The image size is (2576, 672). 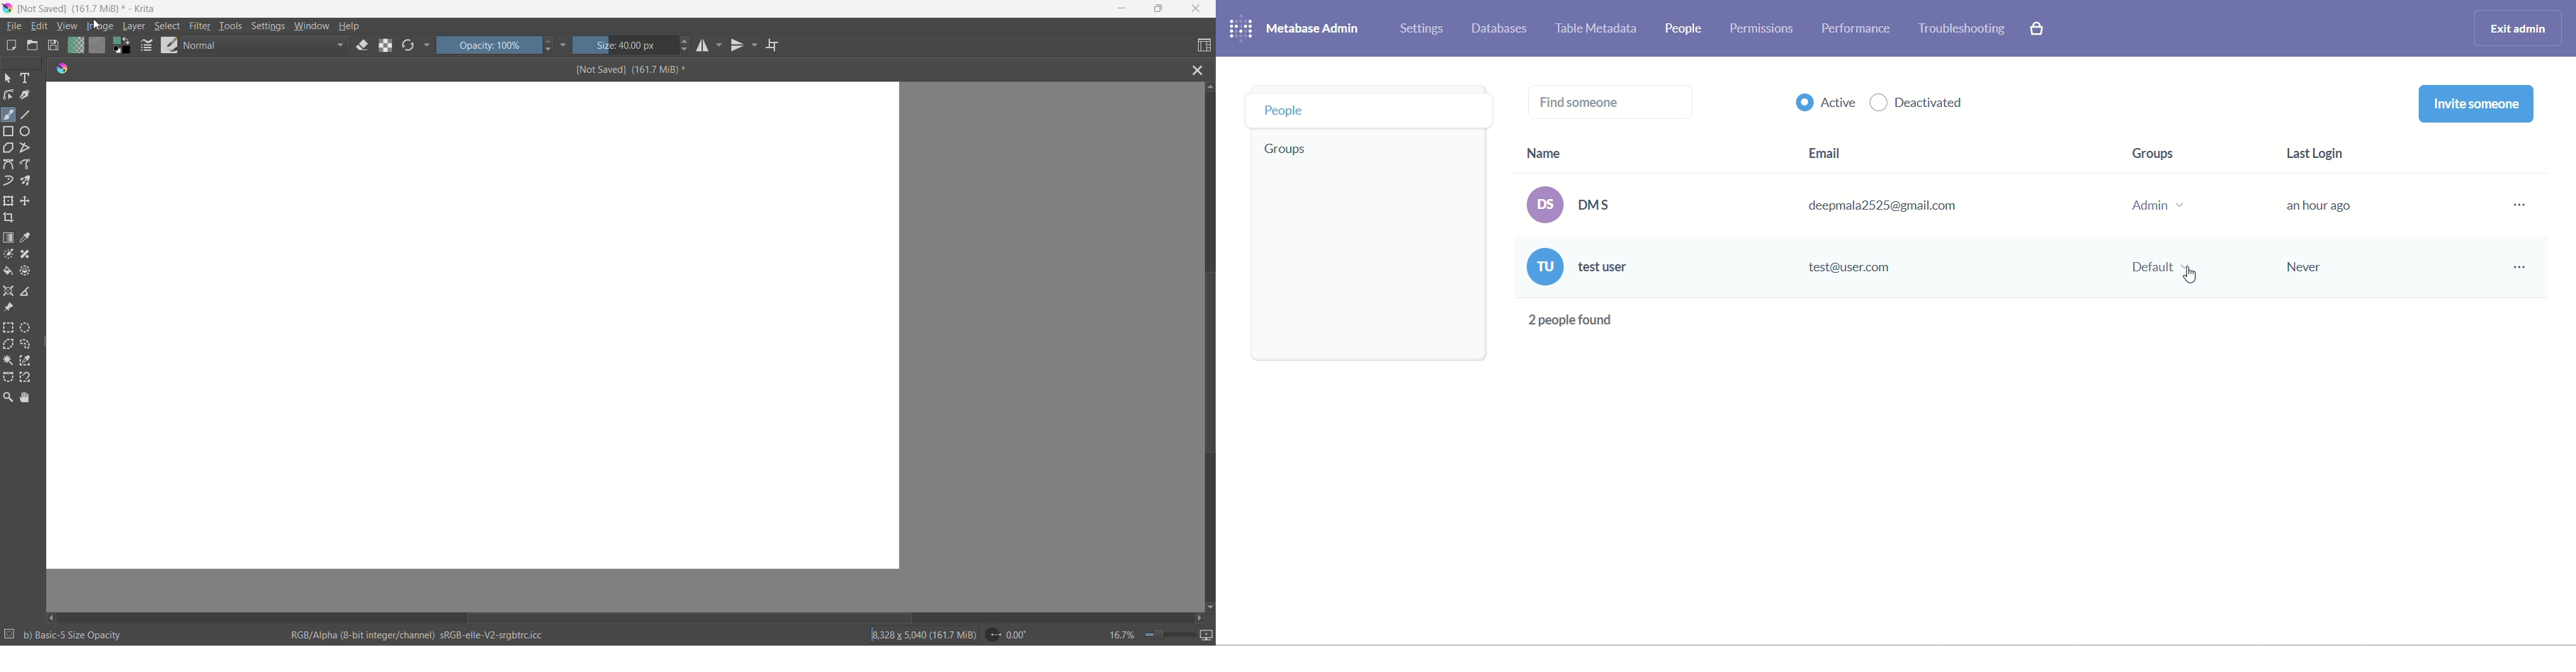 What do you see at coordinates (68, 27) in the screenshot?
I see `view` at bounding box center [68, 27].